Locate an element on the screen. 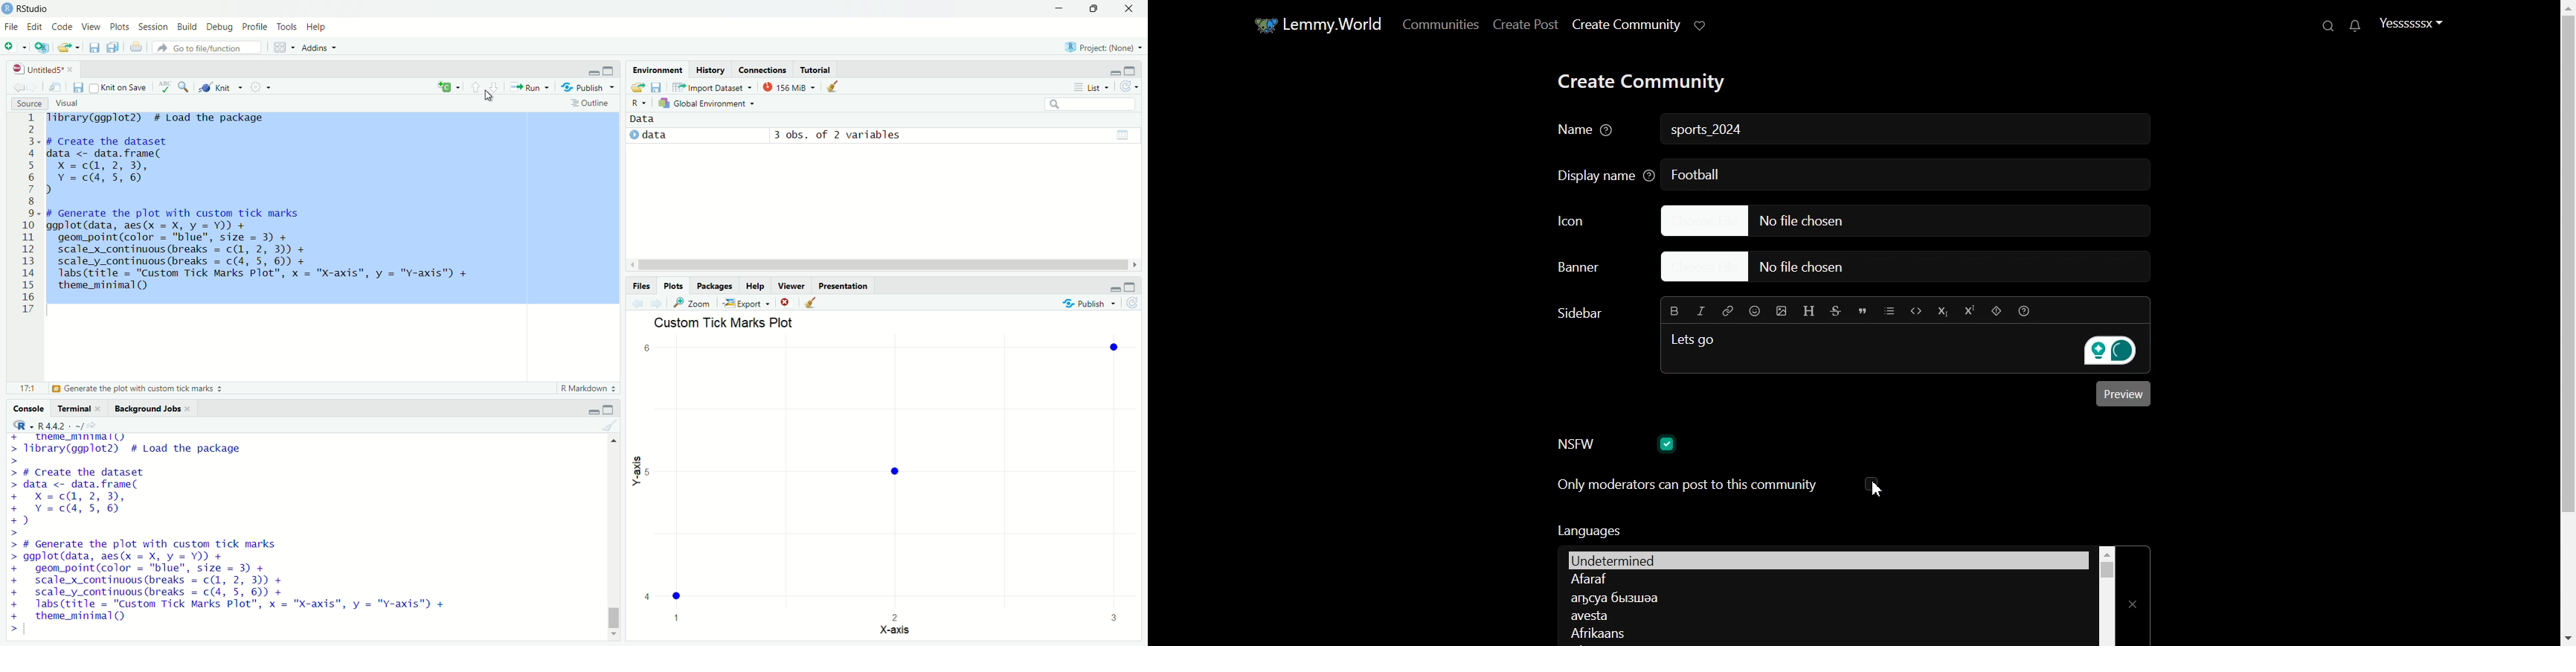 Image resolution: width=2576 pixels, height=672 pixels. r markdown is located at coordinates (585, 388).